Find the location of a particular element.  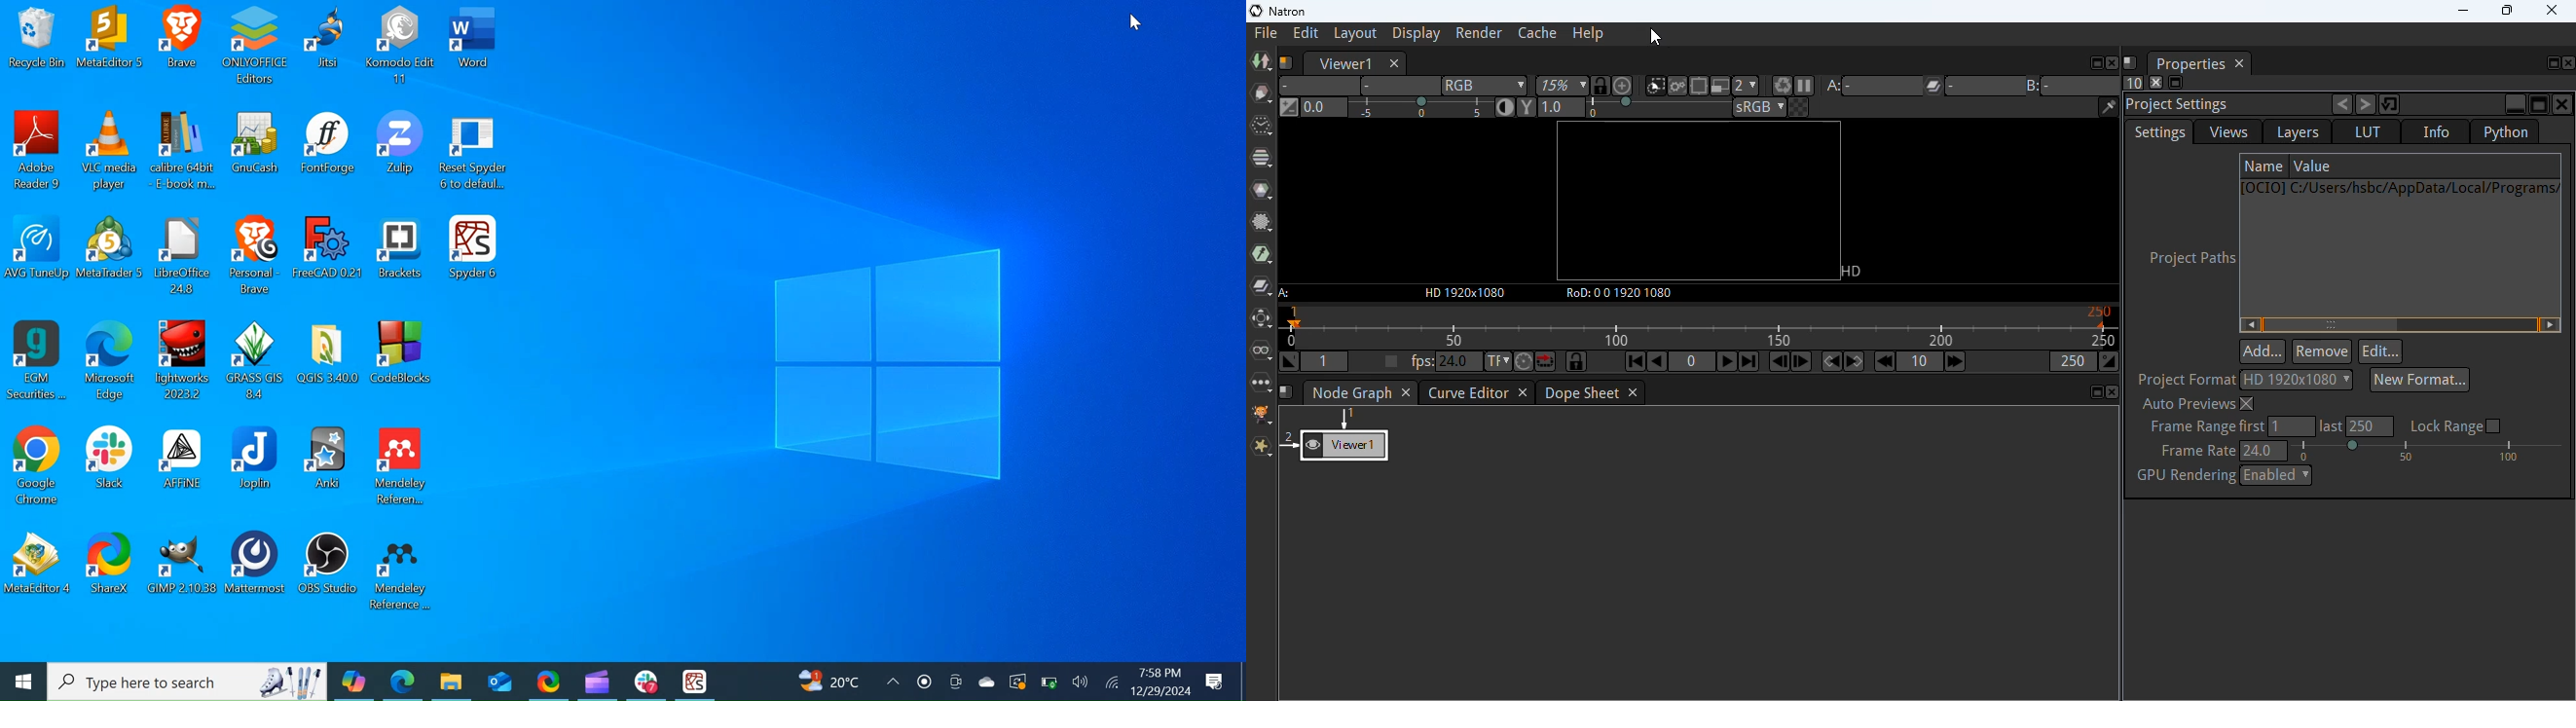

viewer color process is located at coordinates (1758, 107).